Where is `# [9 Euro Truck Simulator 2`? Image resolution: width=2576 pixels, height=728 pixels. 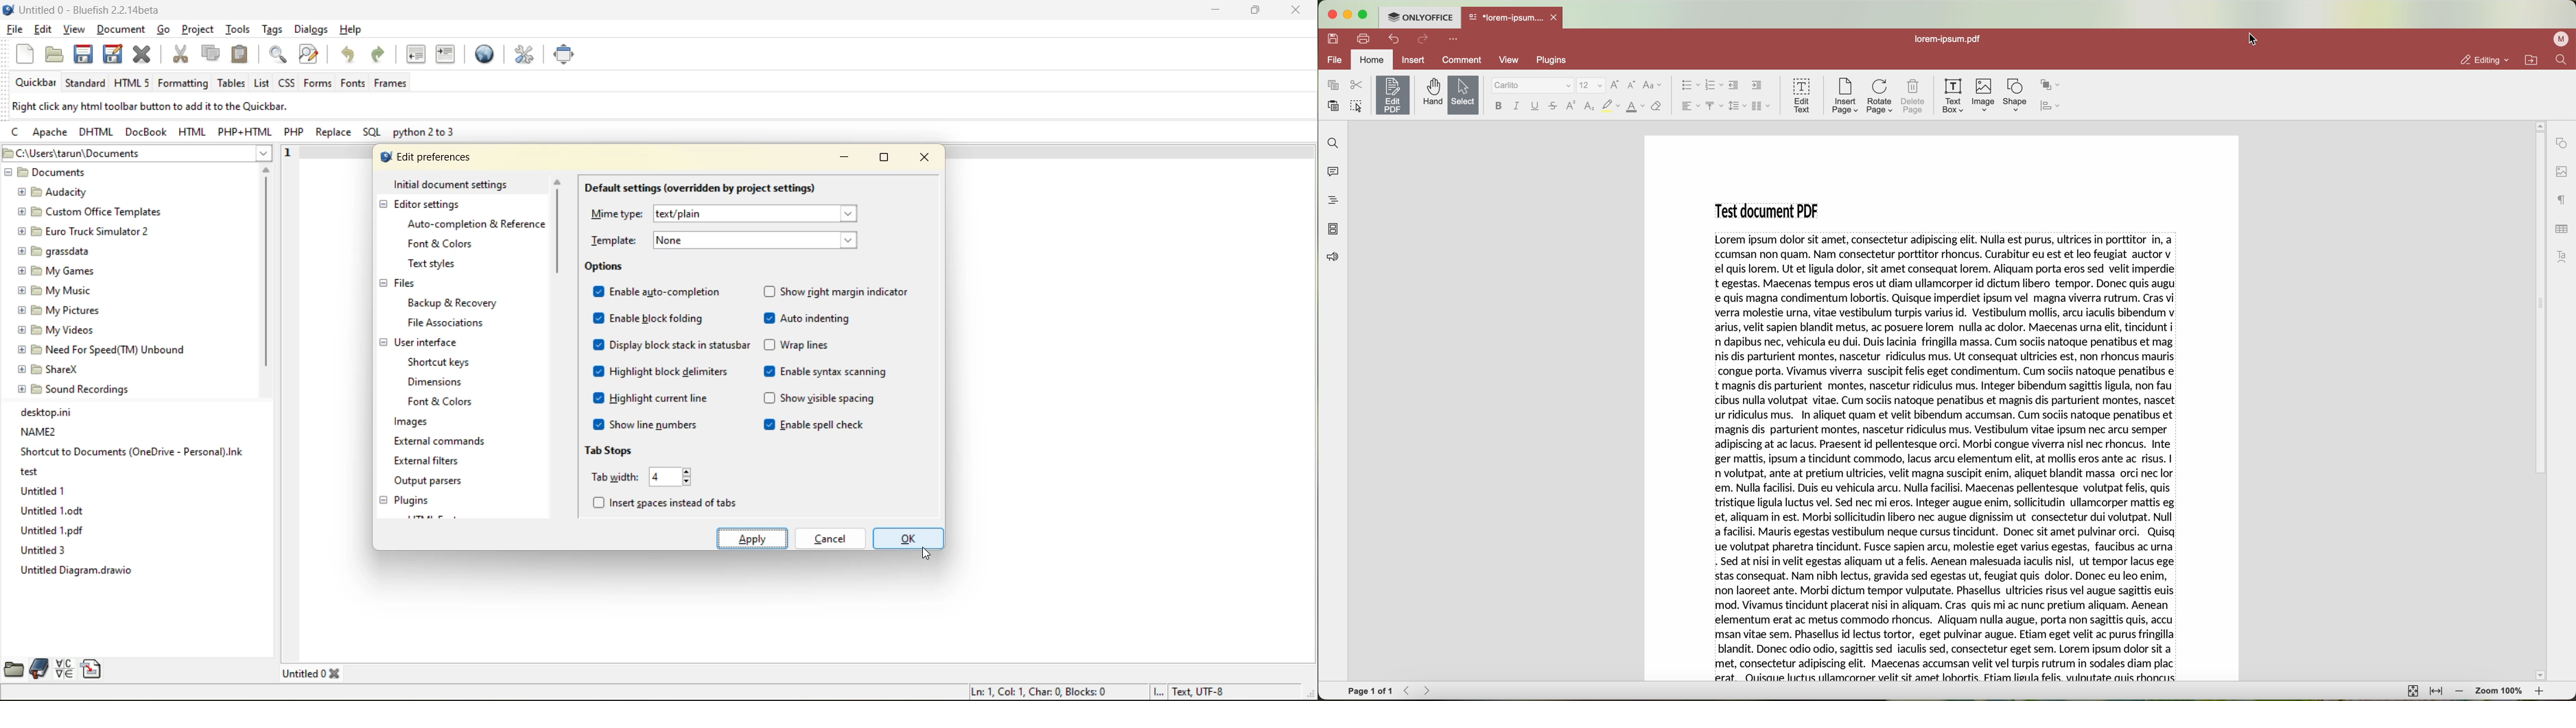 # [9 Euro Truck Simulator 2 is located at coordinates (81, 230).